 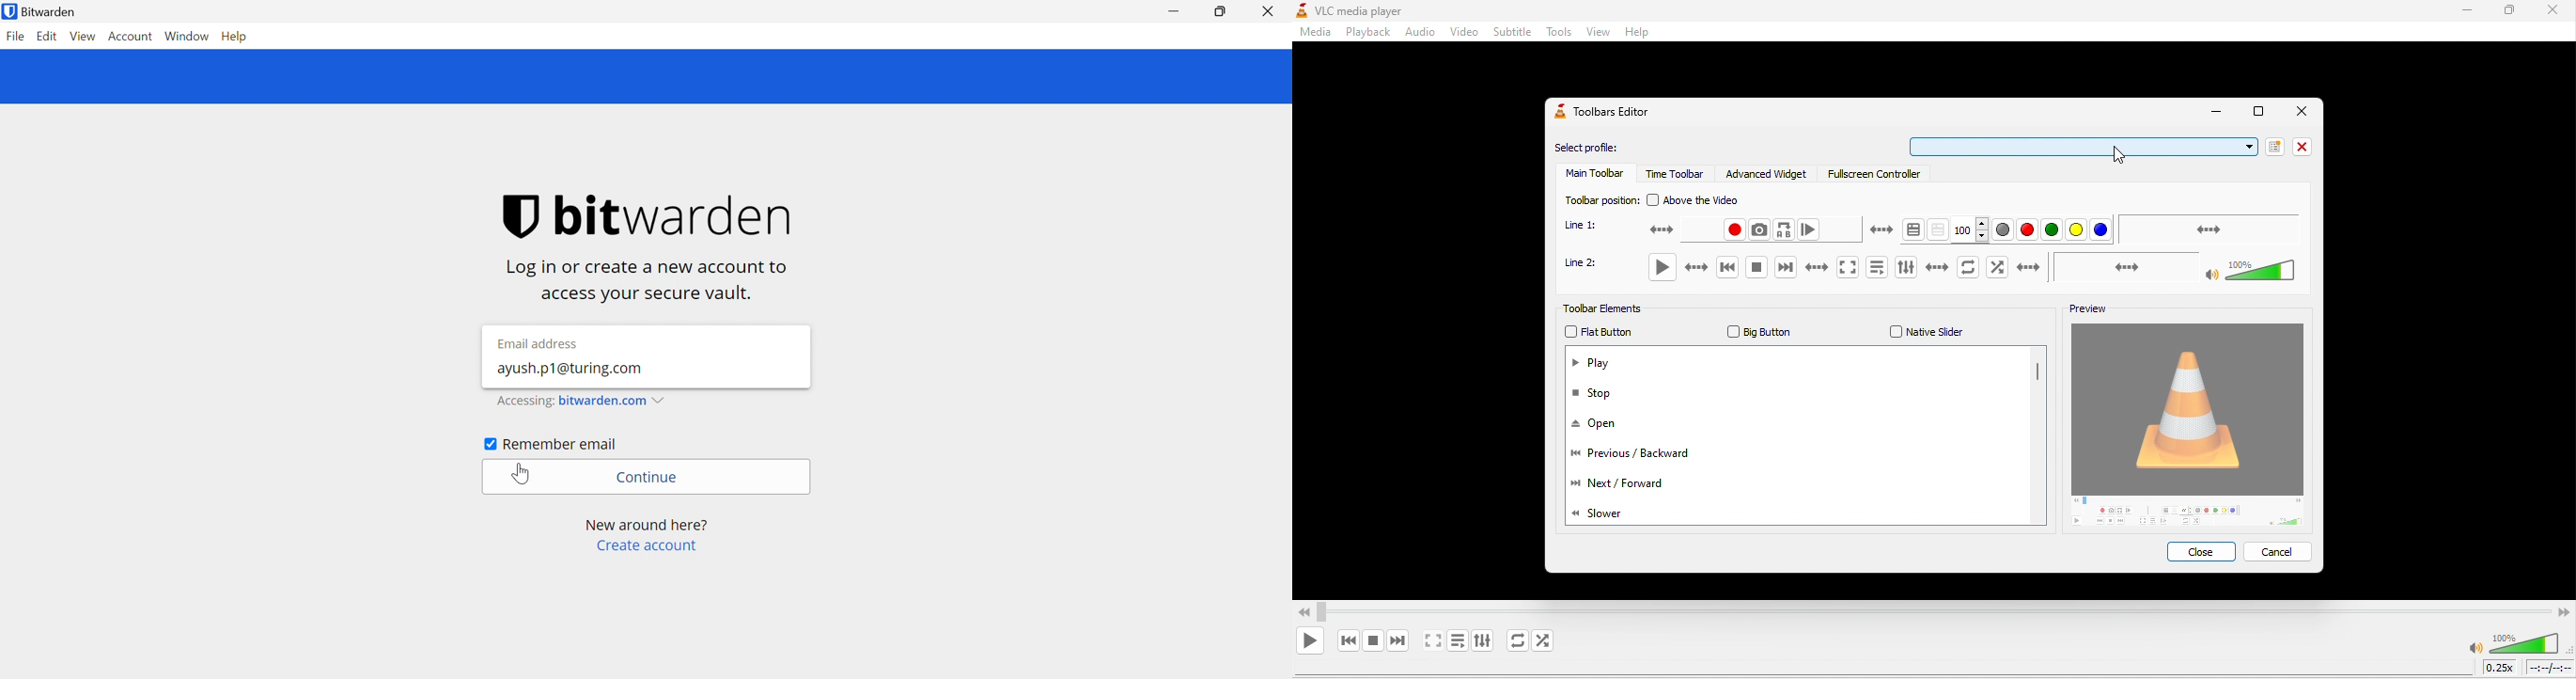 What do you see at coordinates (1600, 200) in the screenshot?
I see `toolbar position` at bounding box center [1600, 200].